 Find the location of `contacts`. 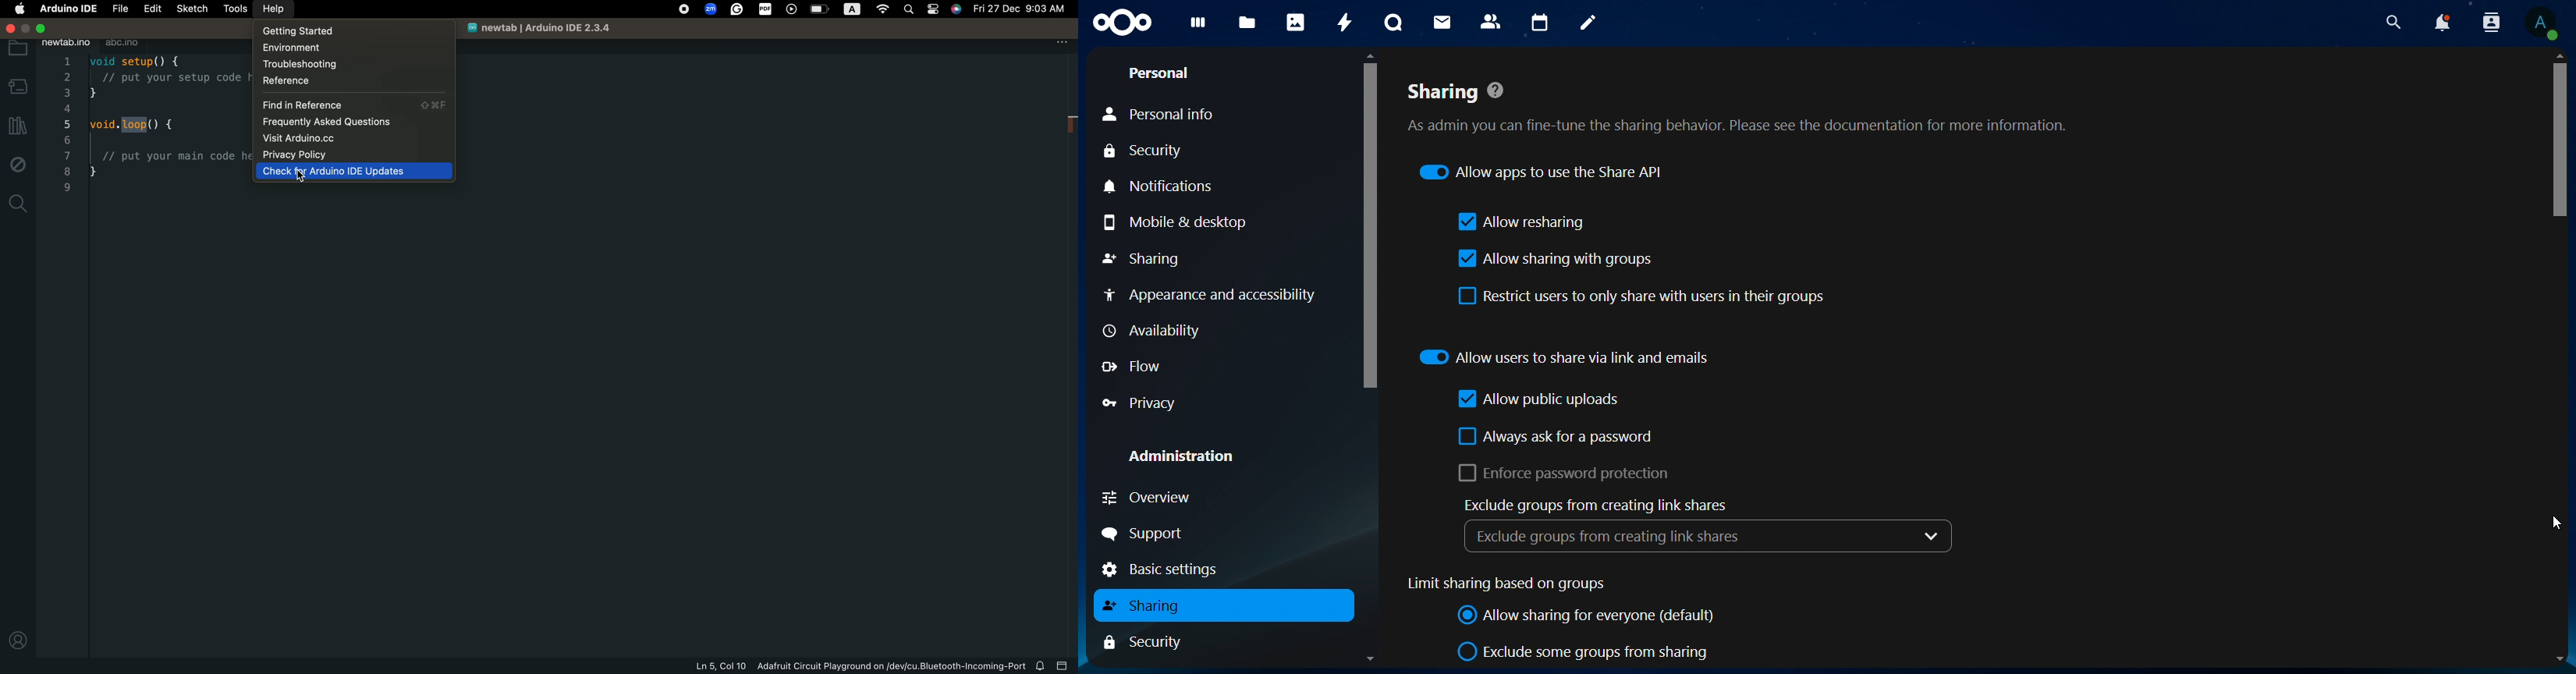

contacts is located at coordinates (1490, 21).